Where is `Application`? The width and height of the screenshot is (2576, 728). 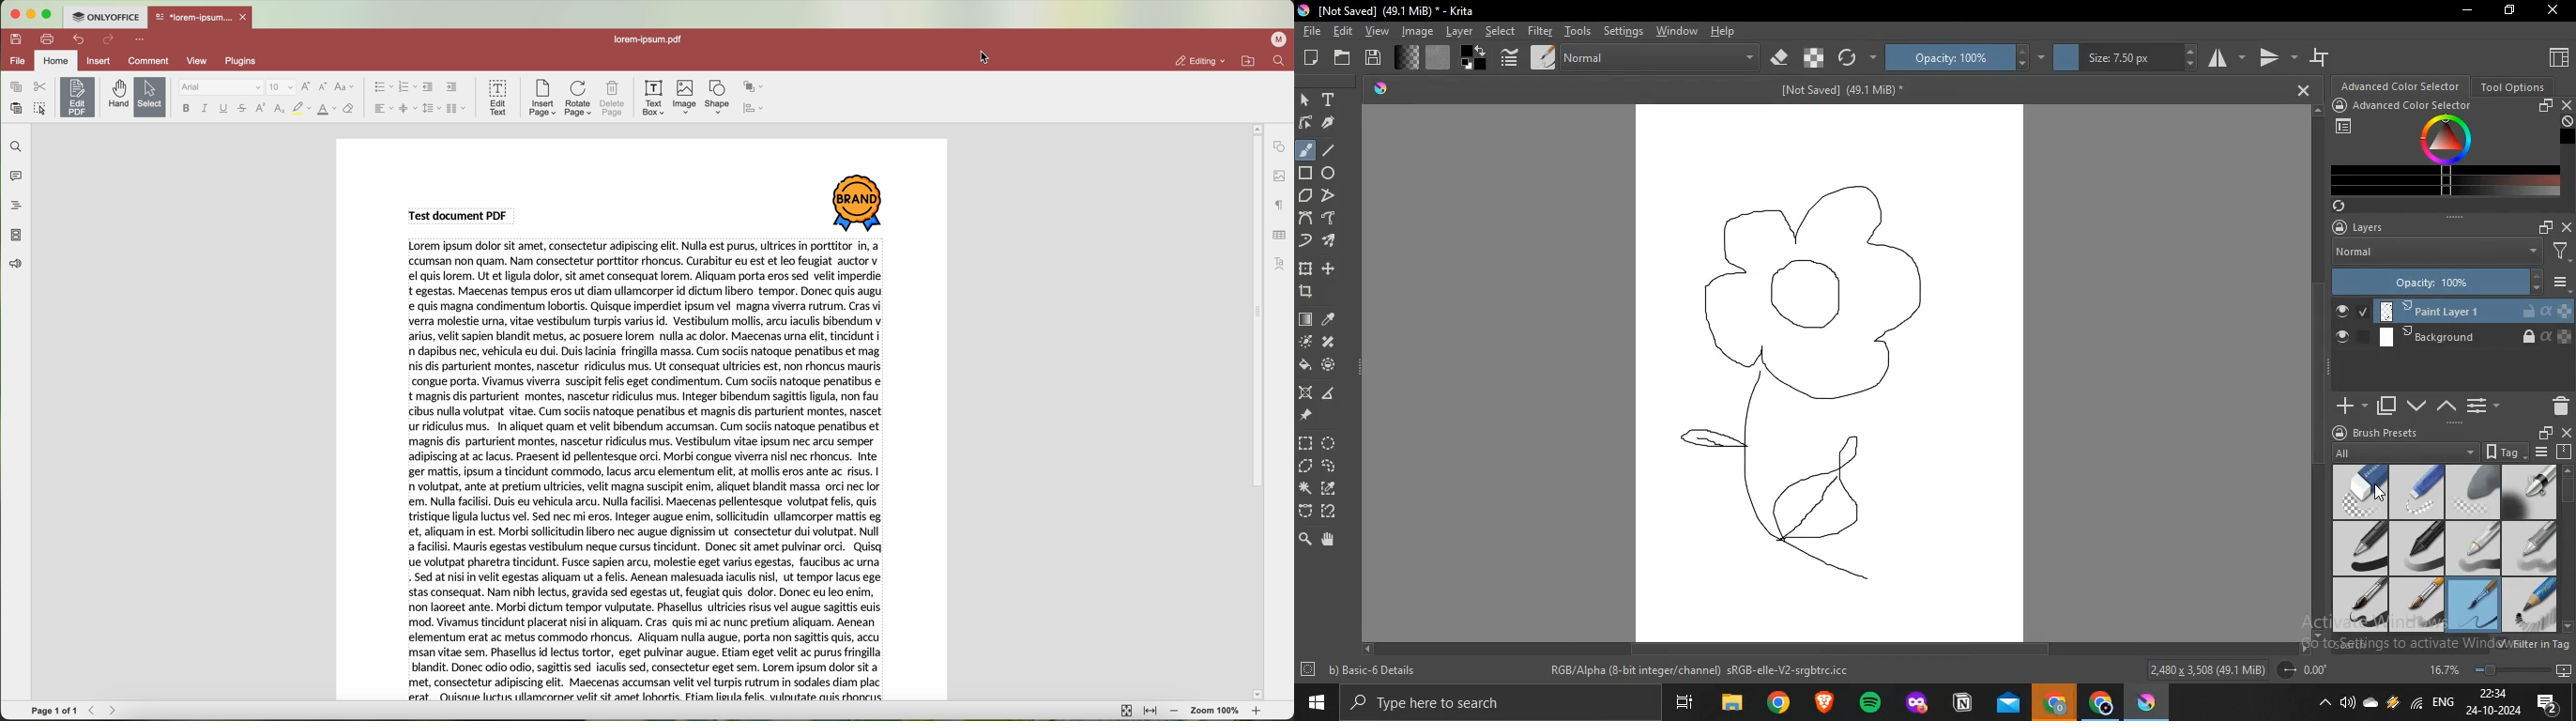 Application is located at coordinates (1729, 703).